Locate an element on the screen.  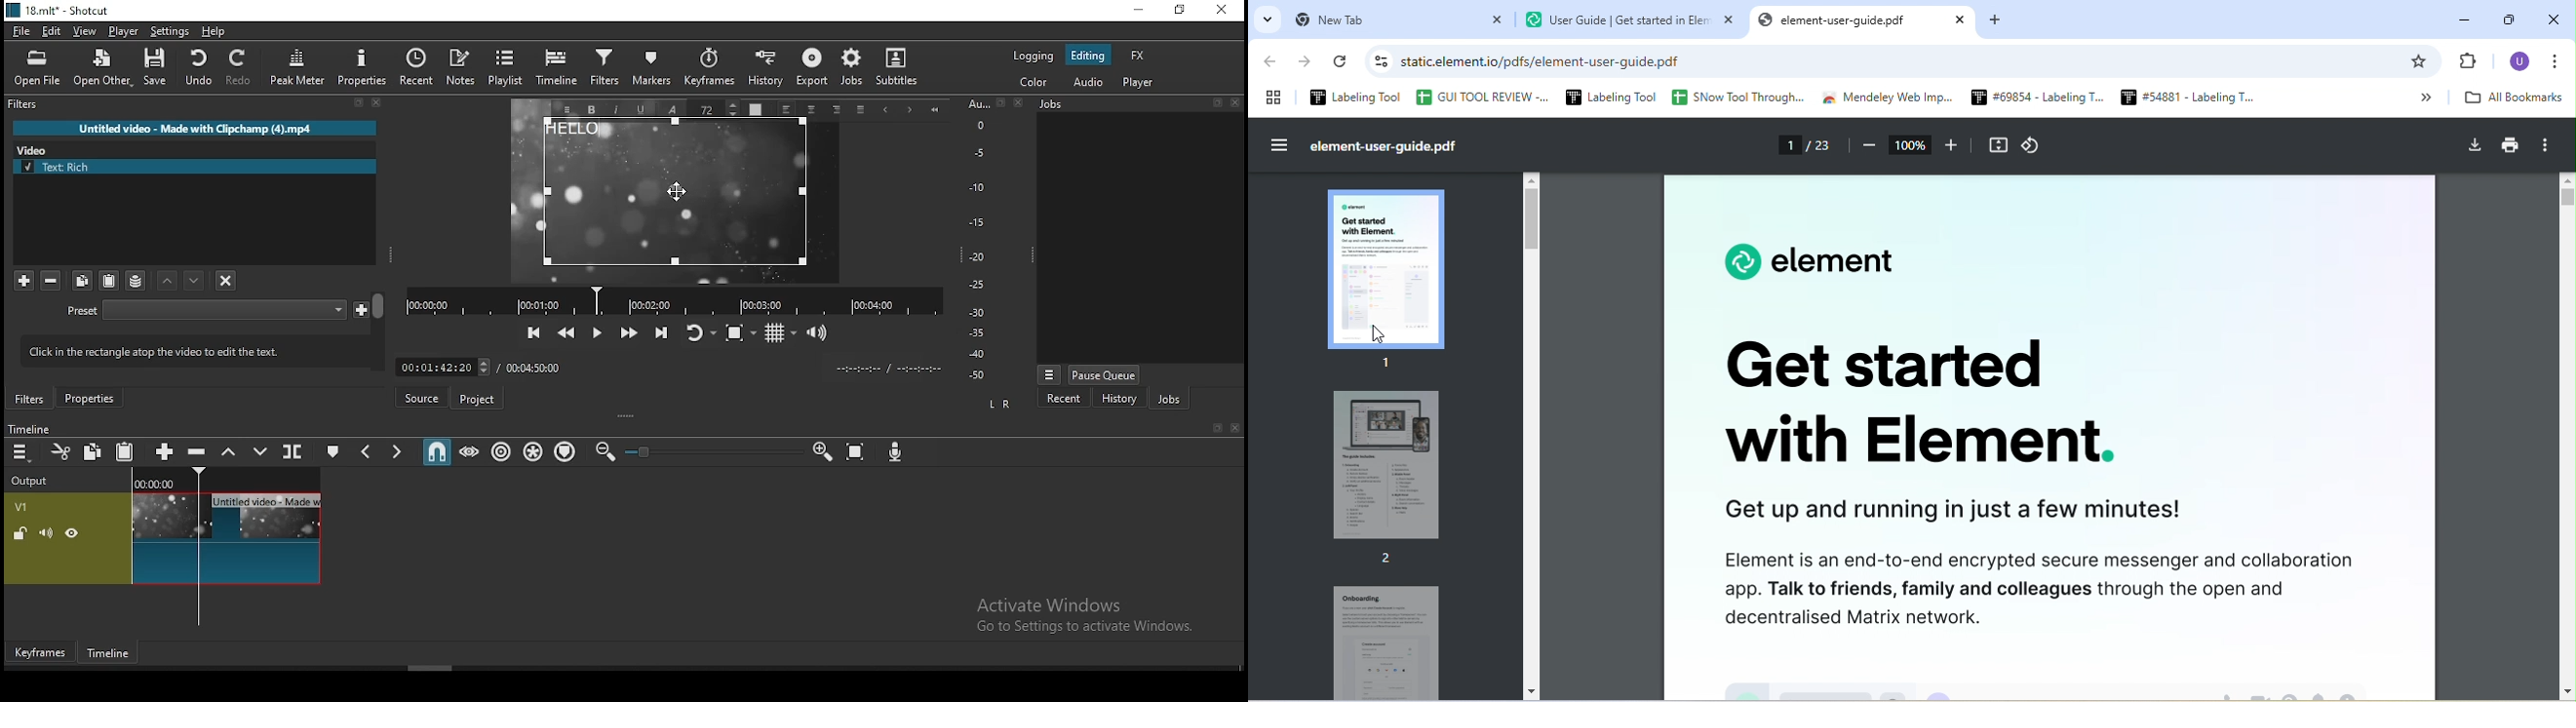
ripple delete is located at coordinates (199, 452).